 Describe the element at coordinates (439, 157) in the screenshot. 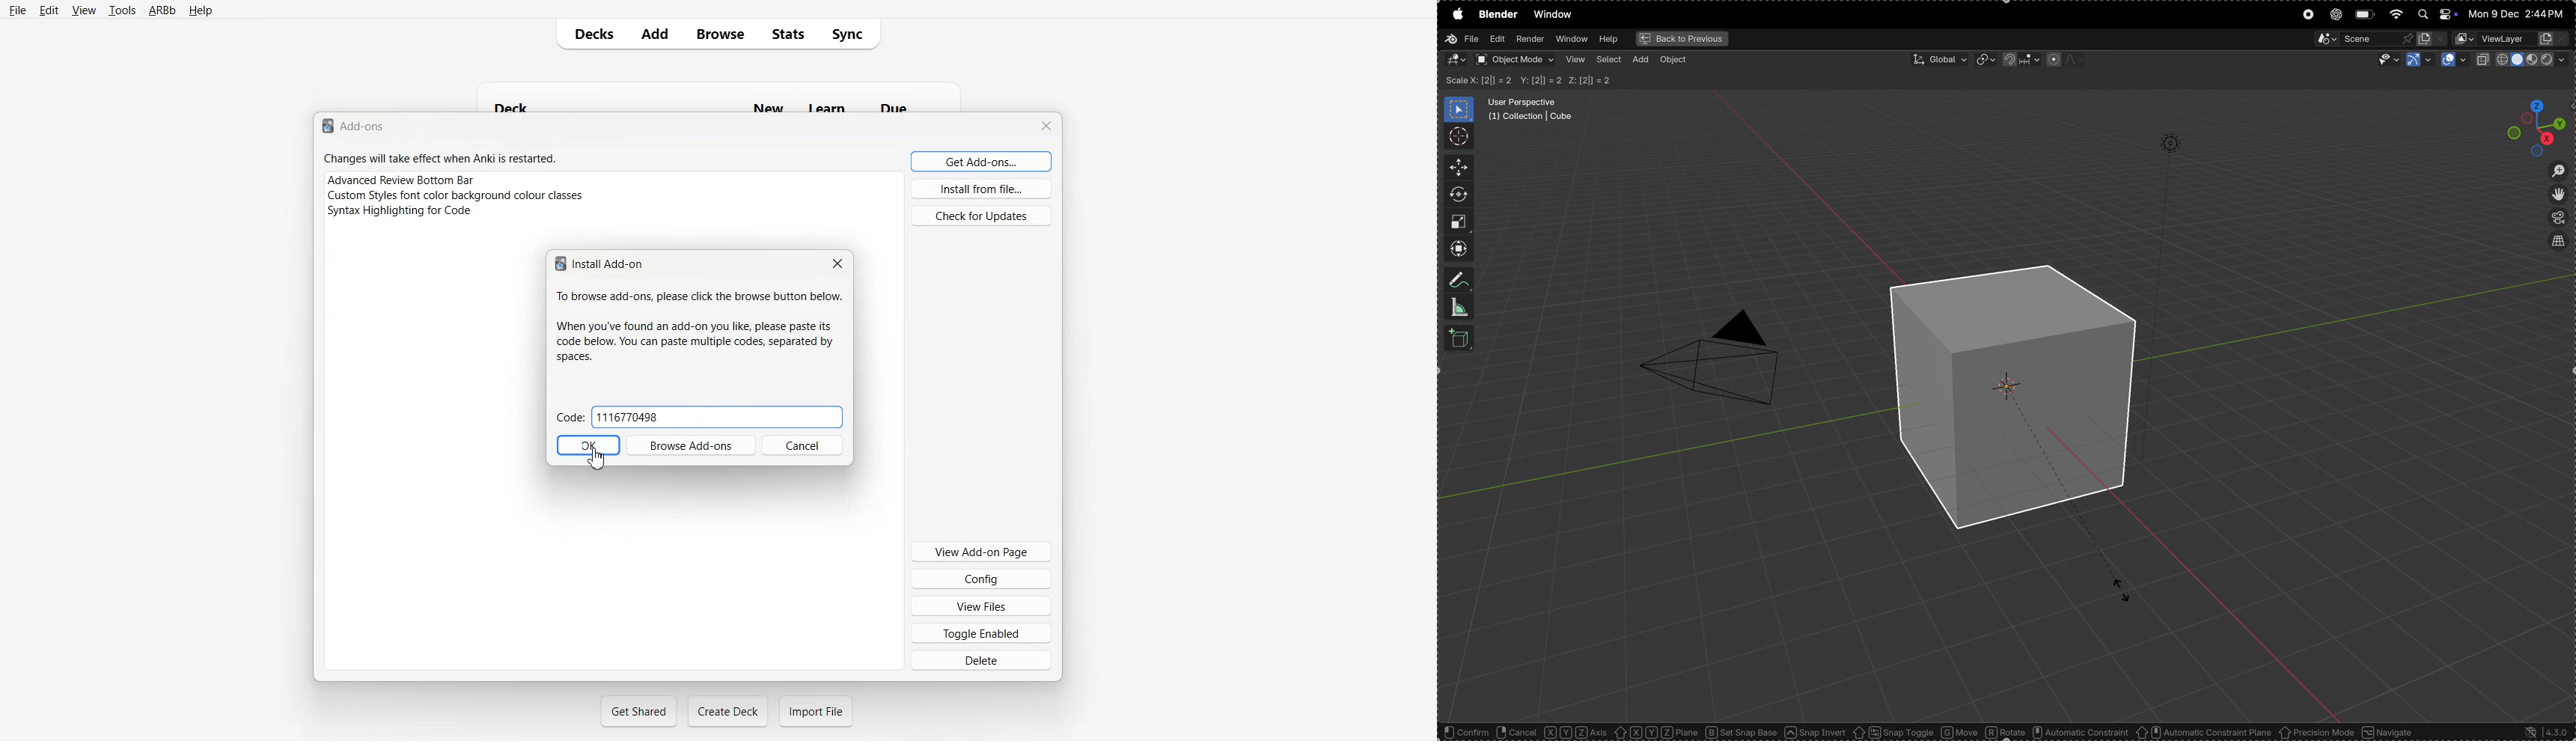

I see `Changes will take effect when Anki is restarted` at that location.